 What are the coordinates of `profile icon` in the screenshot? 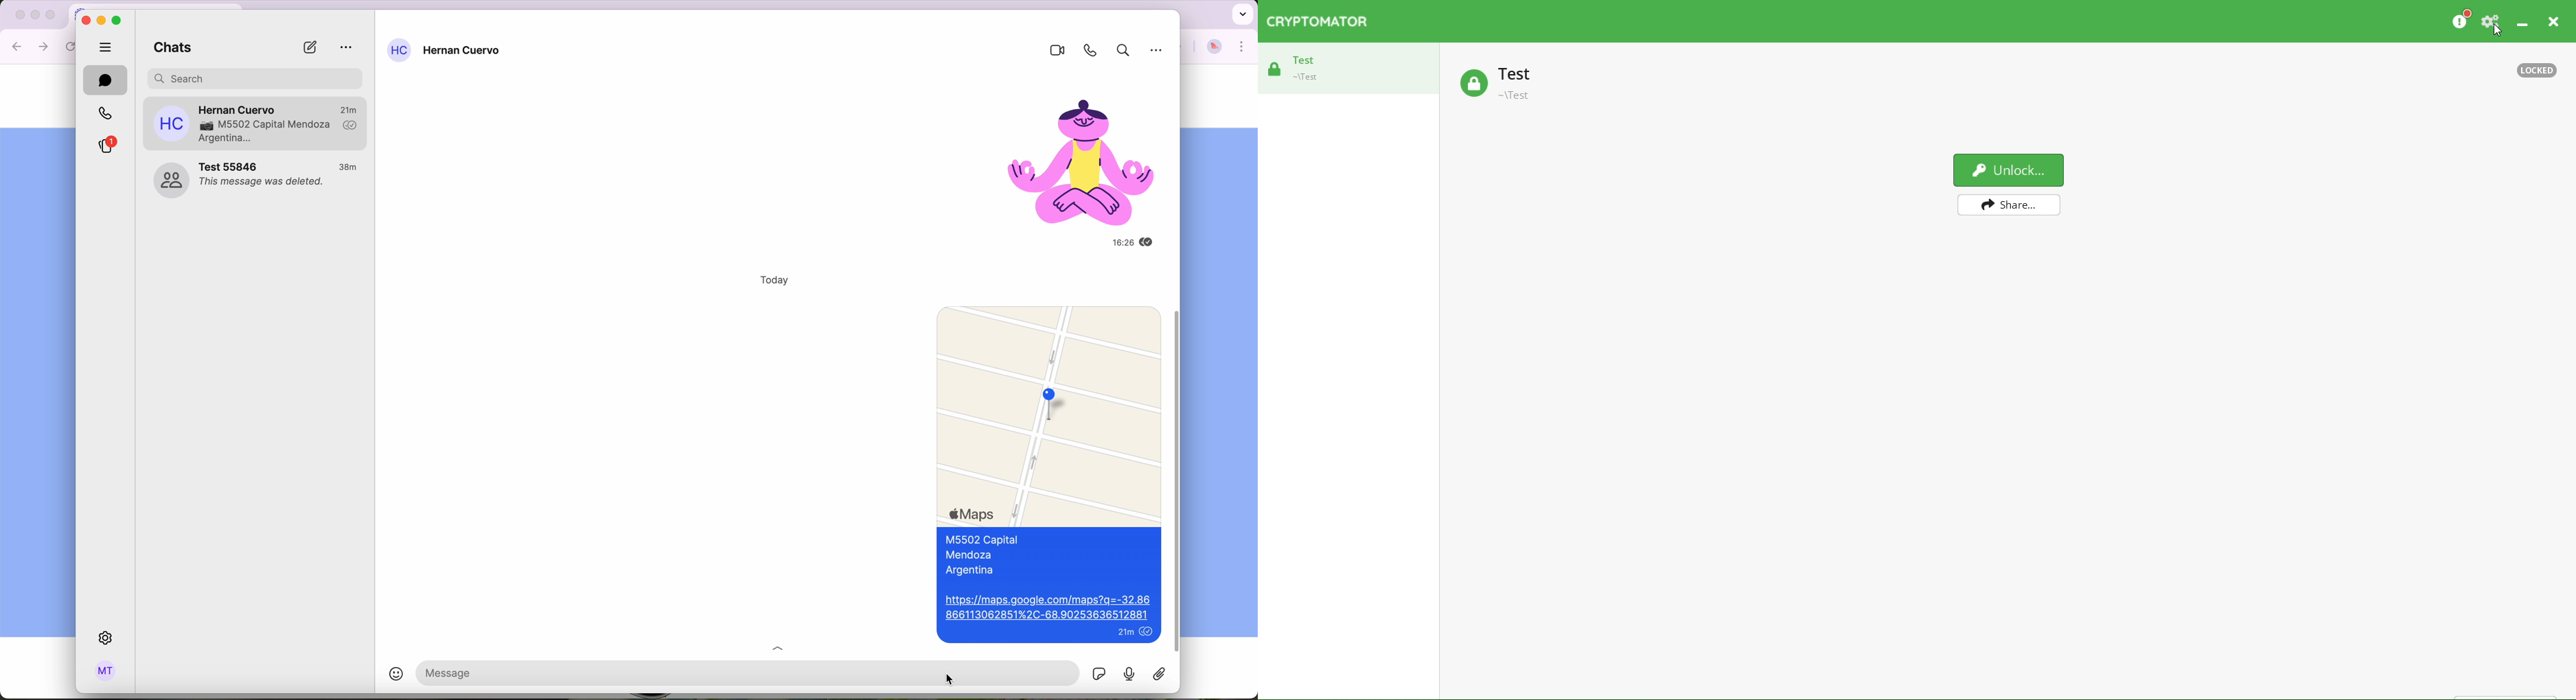 It's located at (171, 124).